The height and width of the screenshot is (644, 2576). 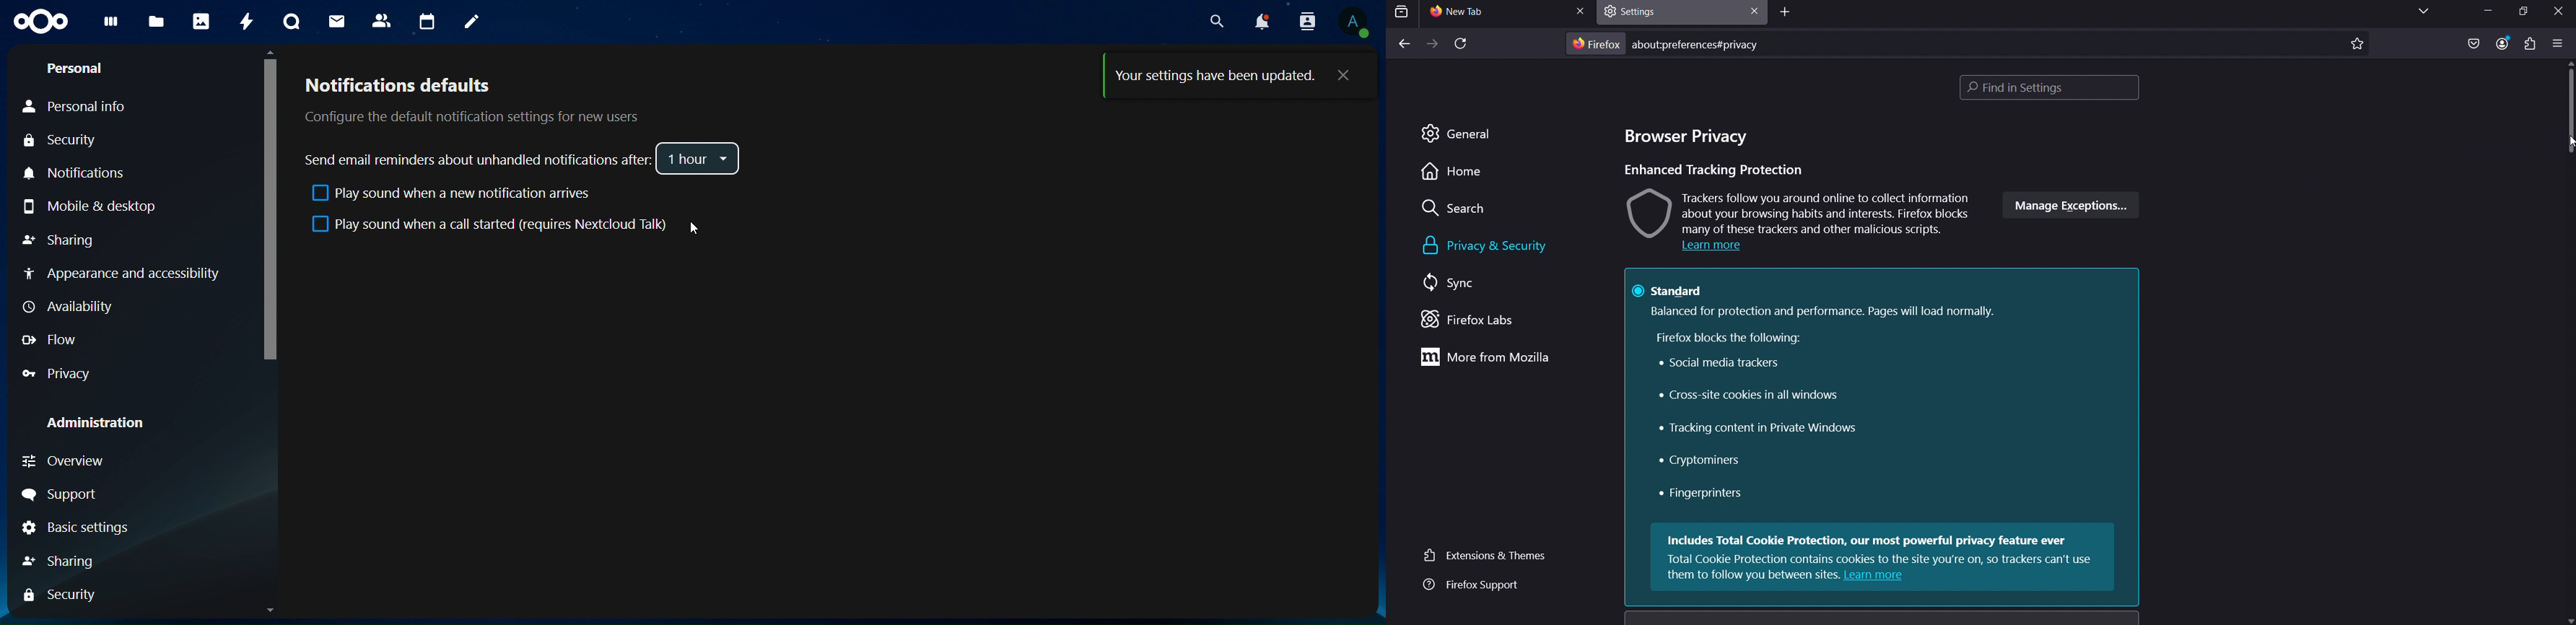 I want to click on Availability, so click(x=71, y=307).